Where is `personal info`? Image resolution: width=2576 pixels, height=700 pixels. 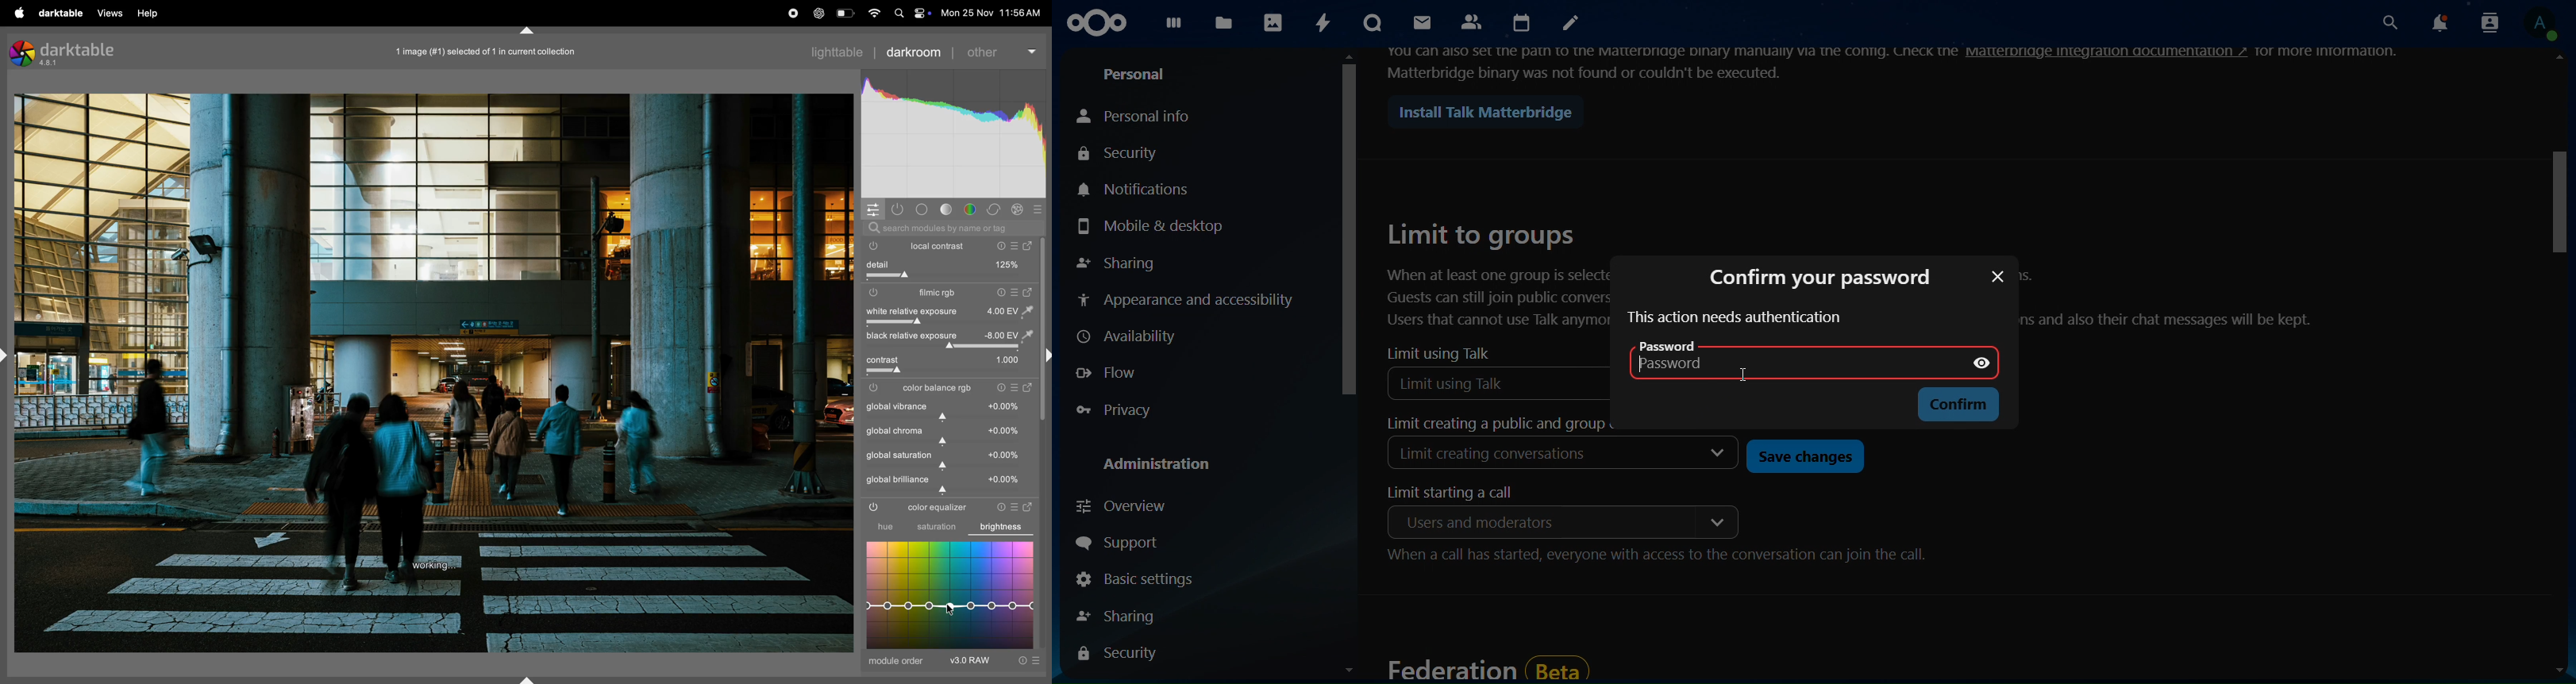
personal info is located at coordinates (1138, 115).